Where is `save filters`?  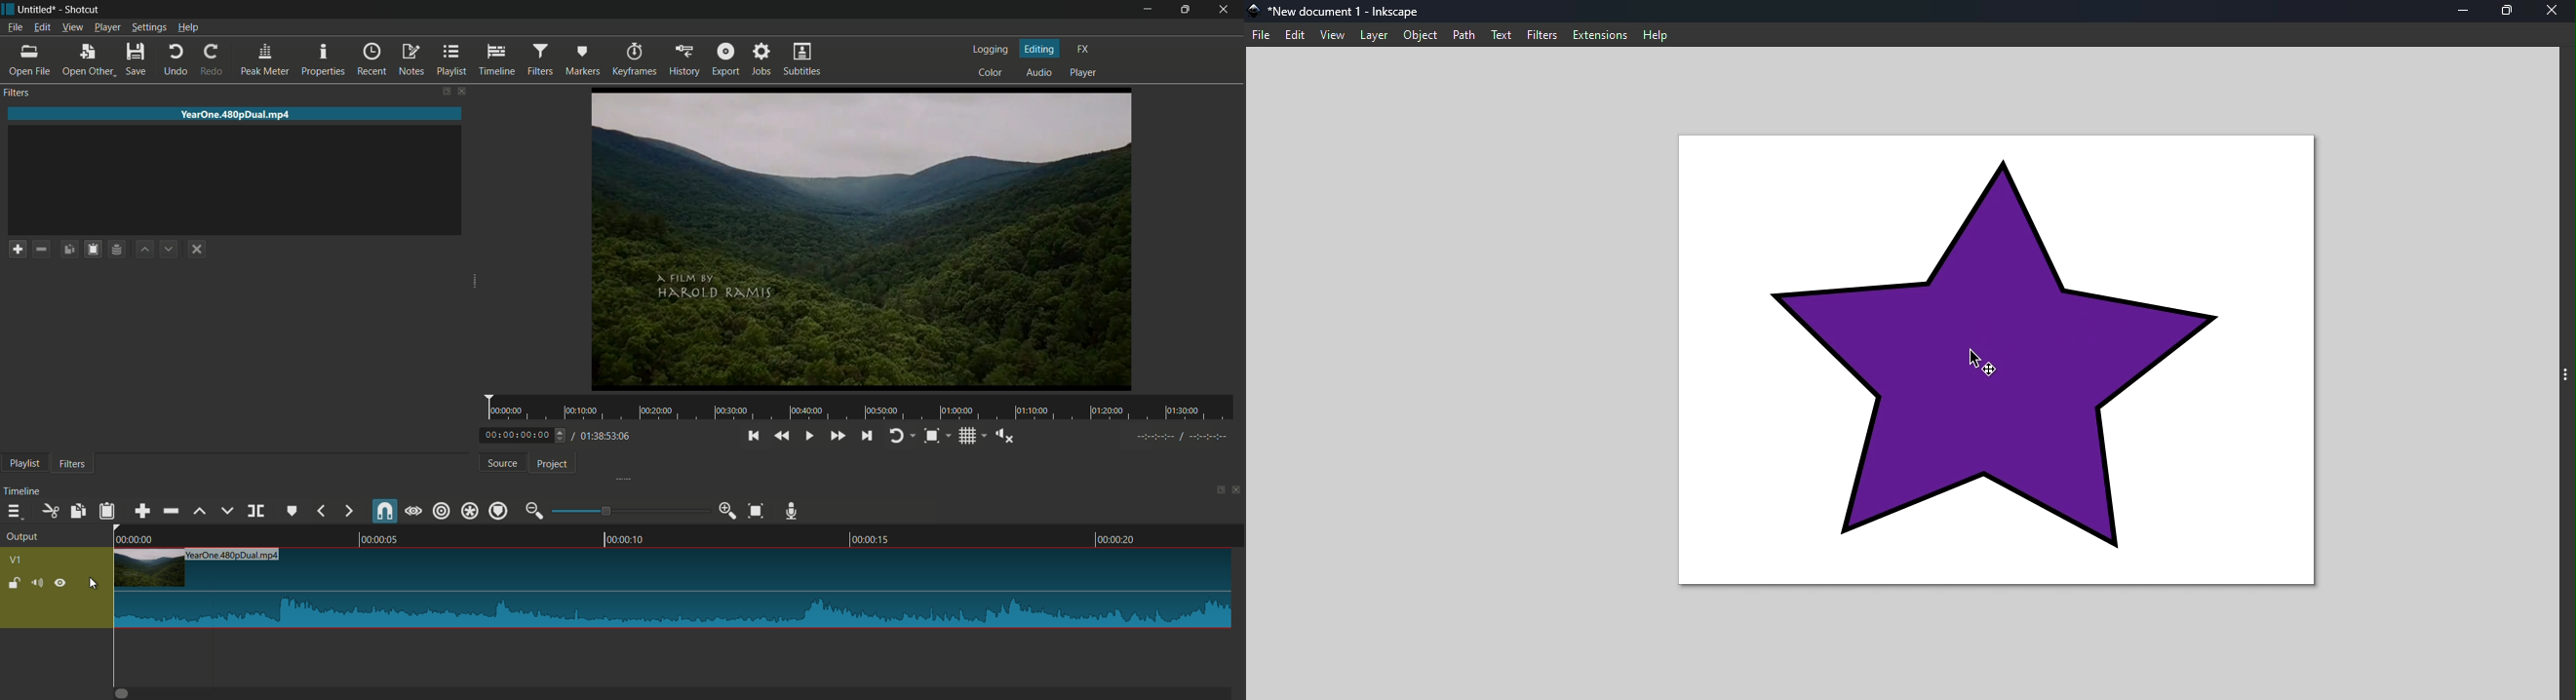
save filters is located at coordinates (94, 250).